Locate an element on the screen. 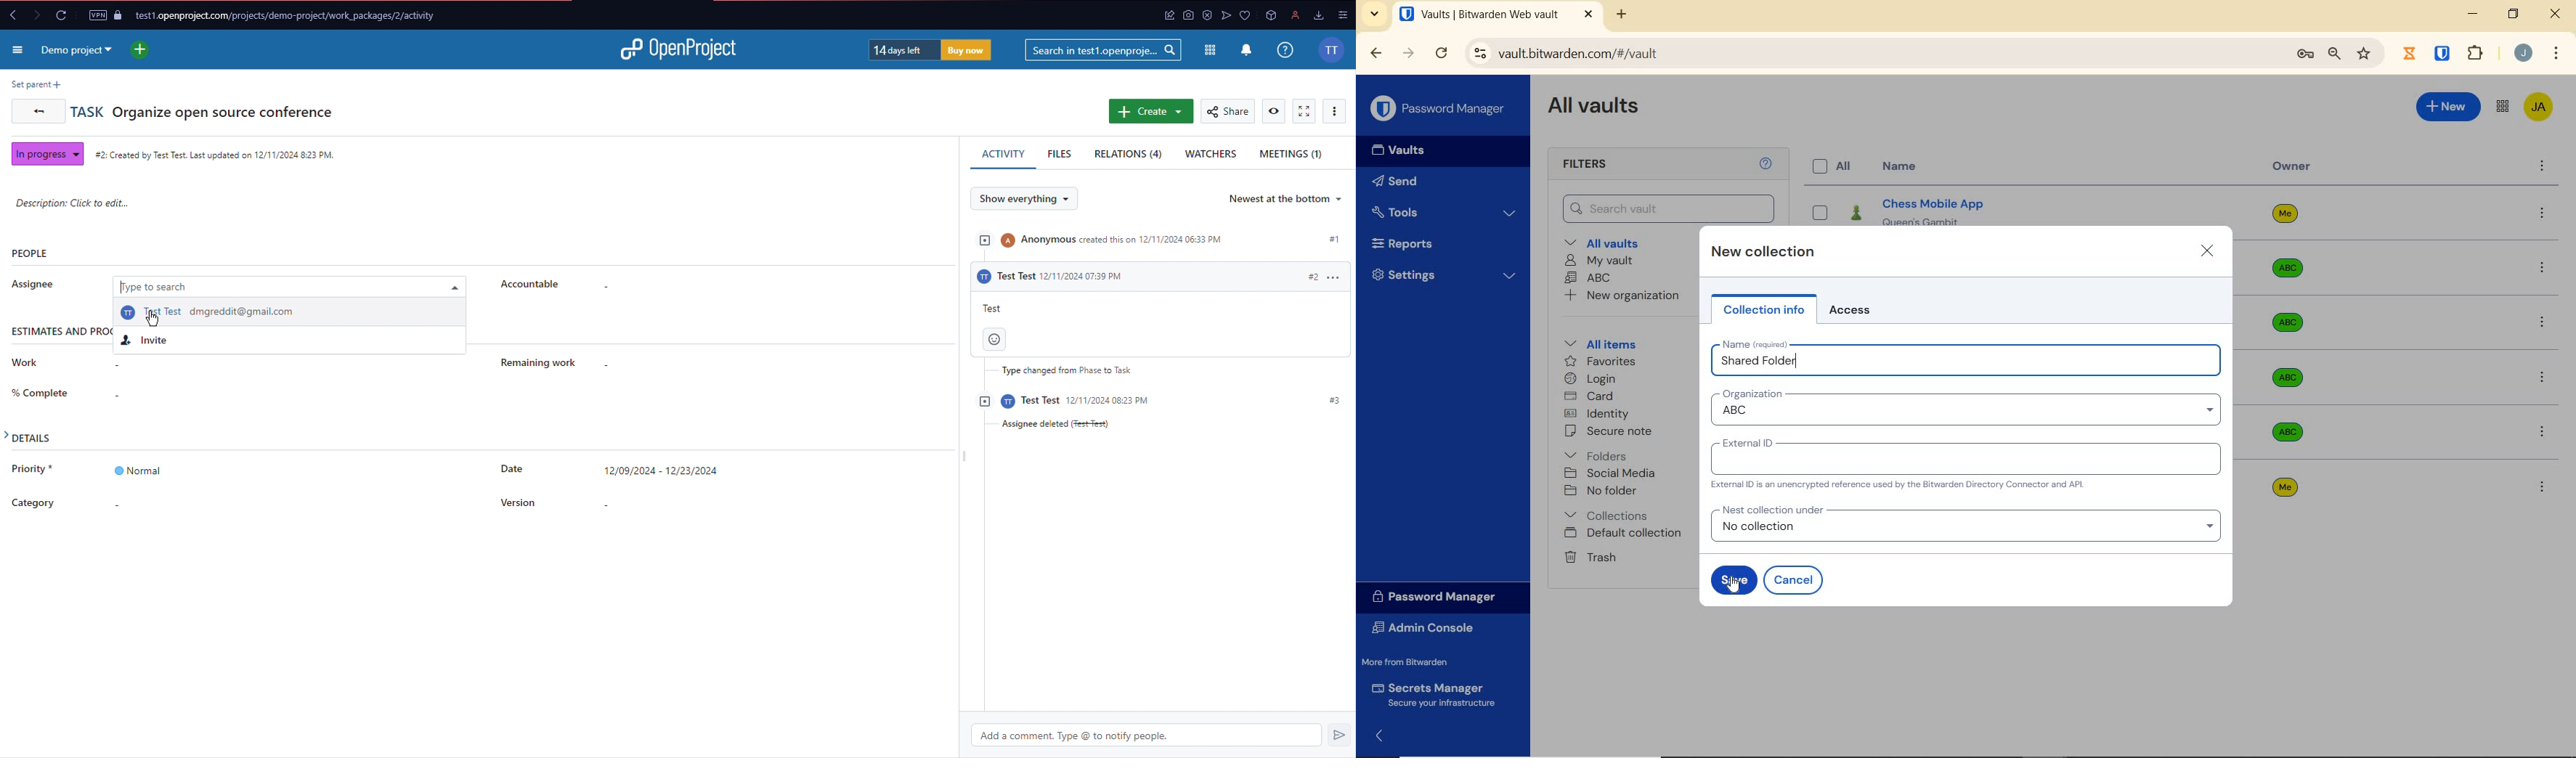 The width and height of the screenshot is (2576, 784). add name is located at coordinates (1964, 364).